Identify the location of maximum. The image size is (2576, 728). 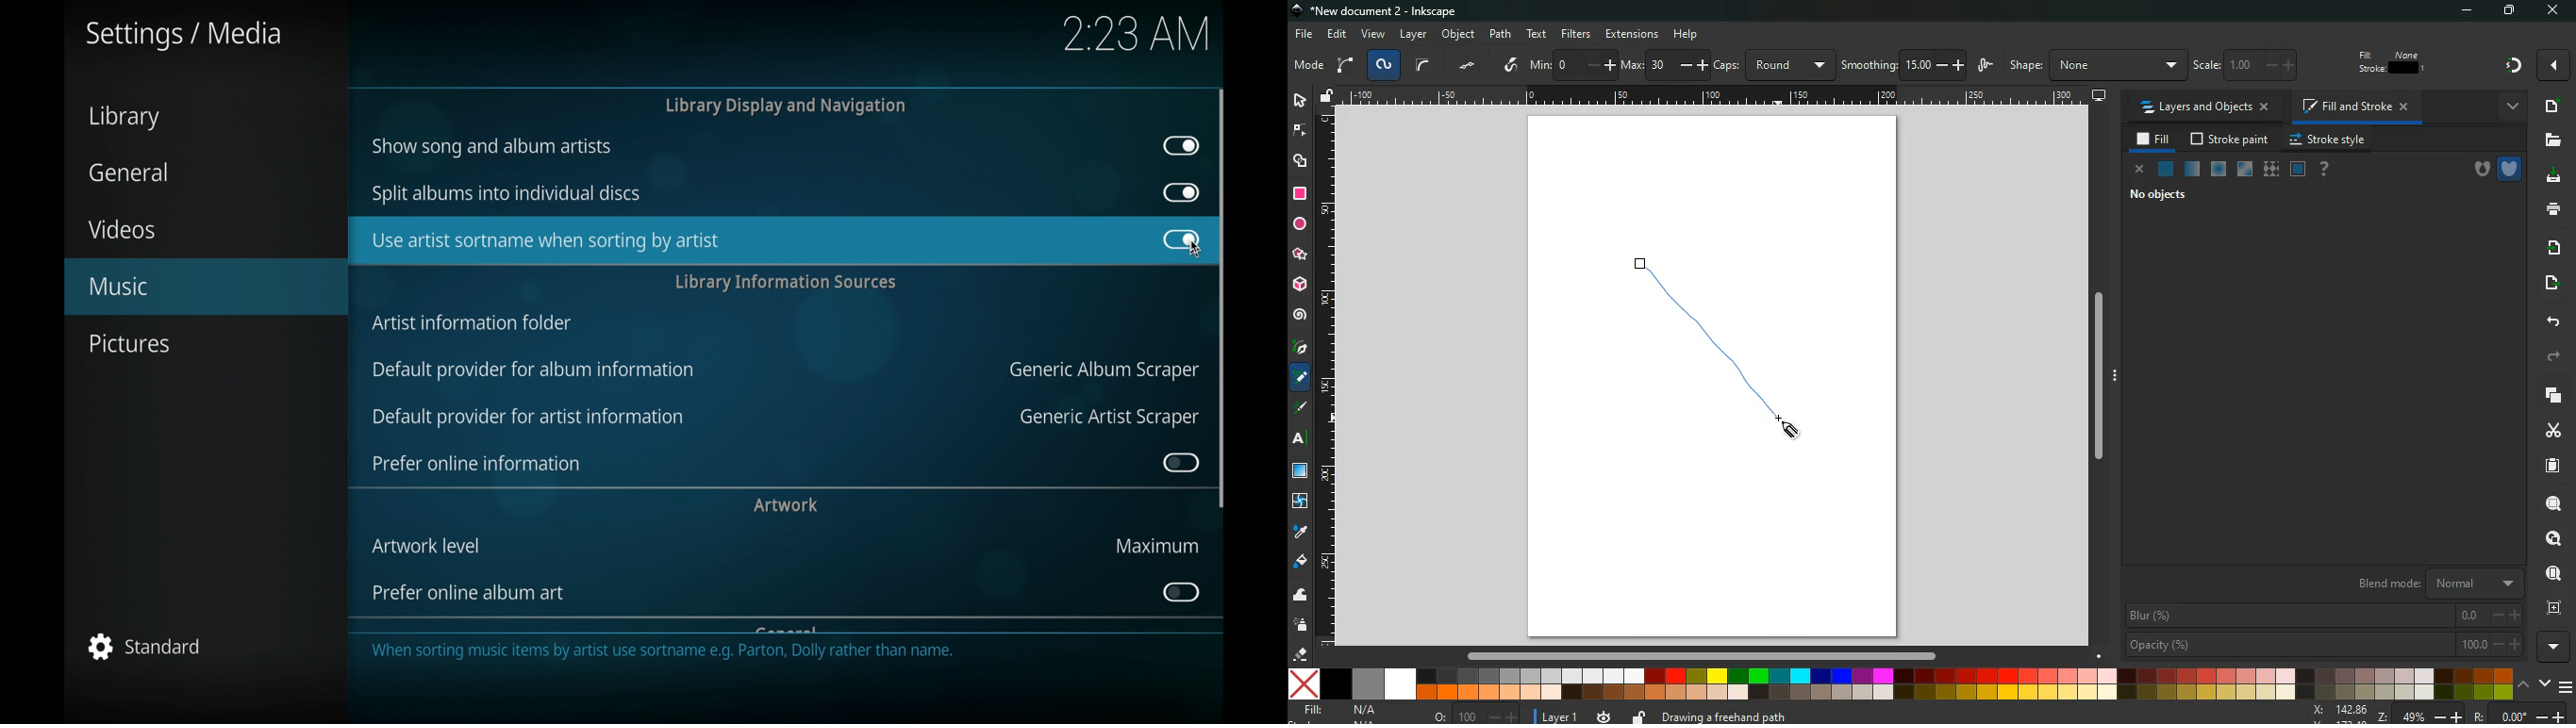
(1156, 545).